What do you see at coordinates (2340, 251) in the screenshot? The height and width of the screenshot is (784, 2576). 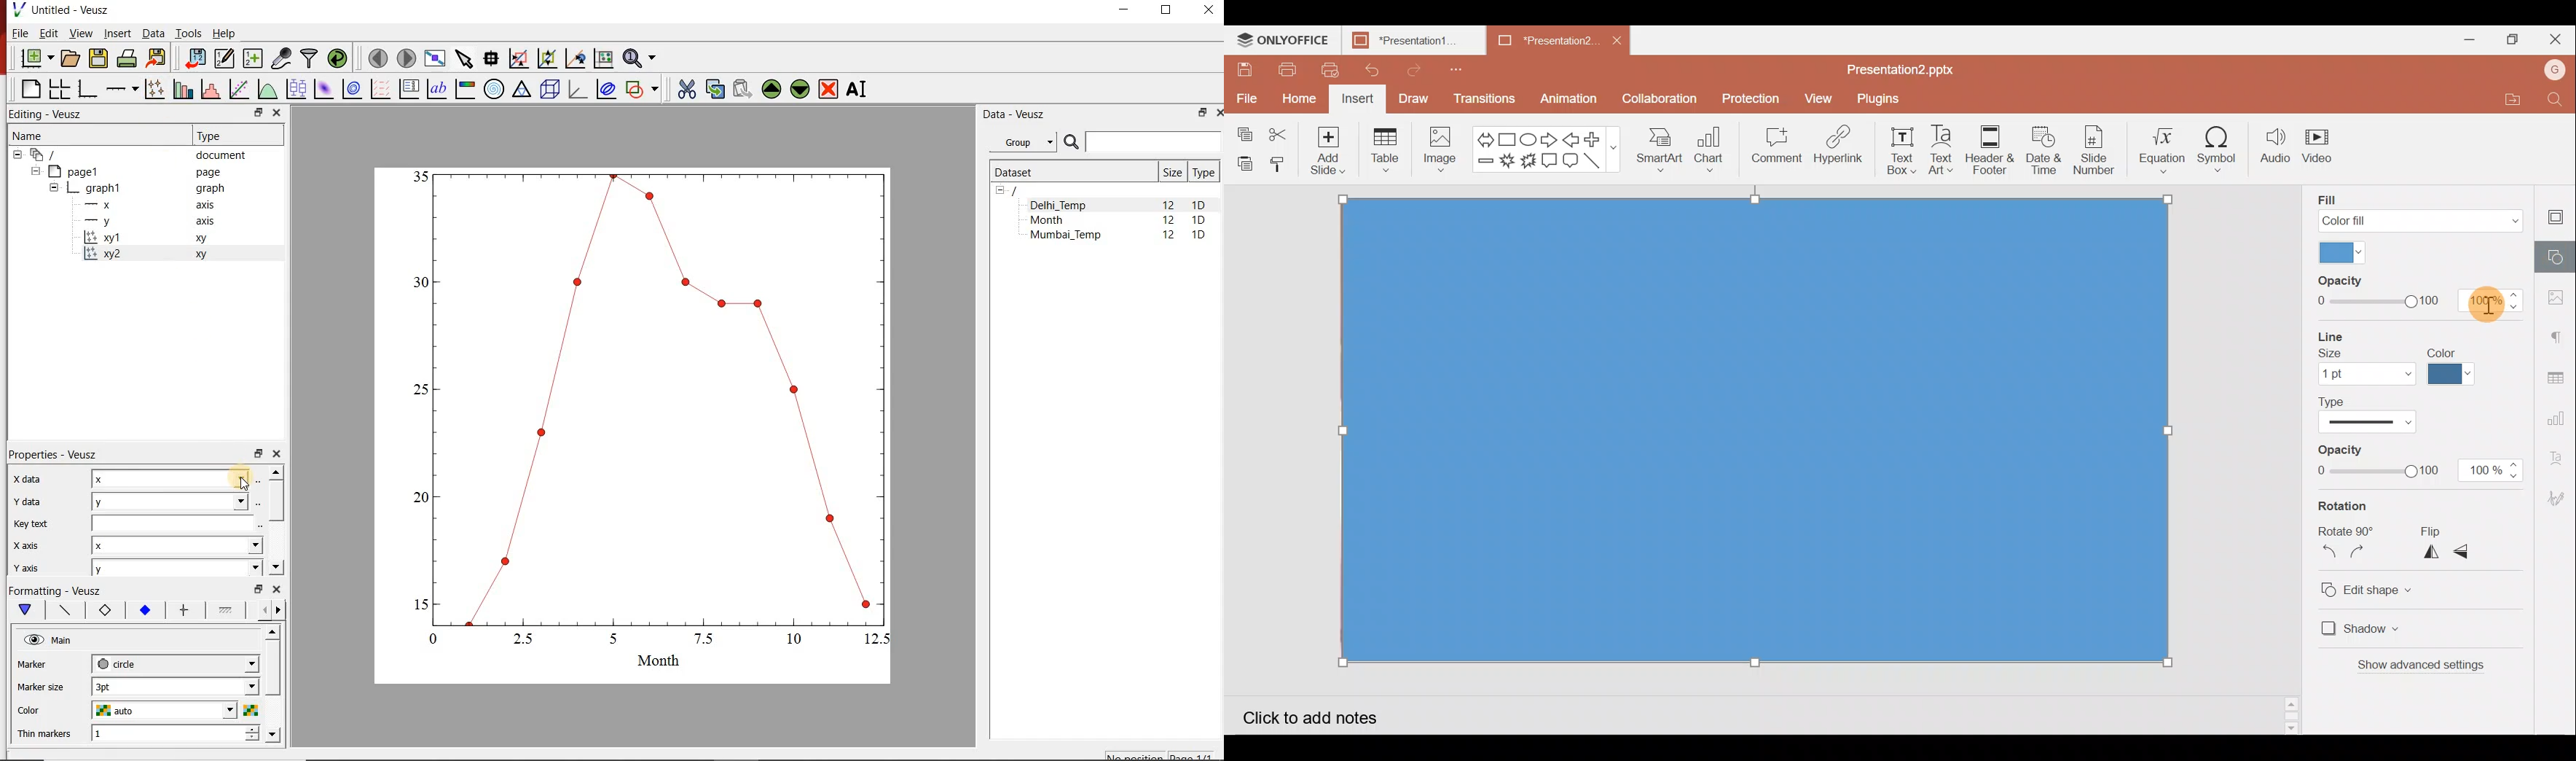 I see `Fill color` at bounding box center [2340, 251].